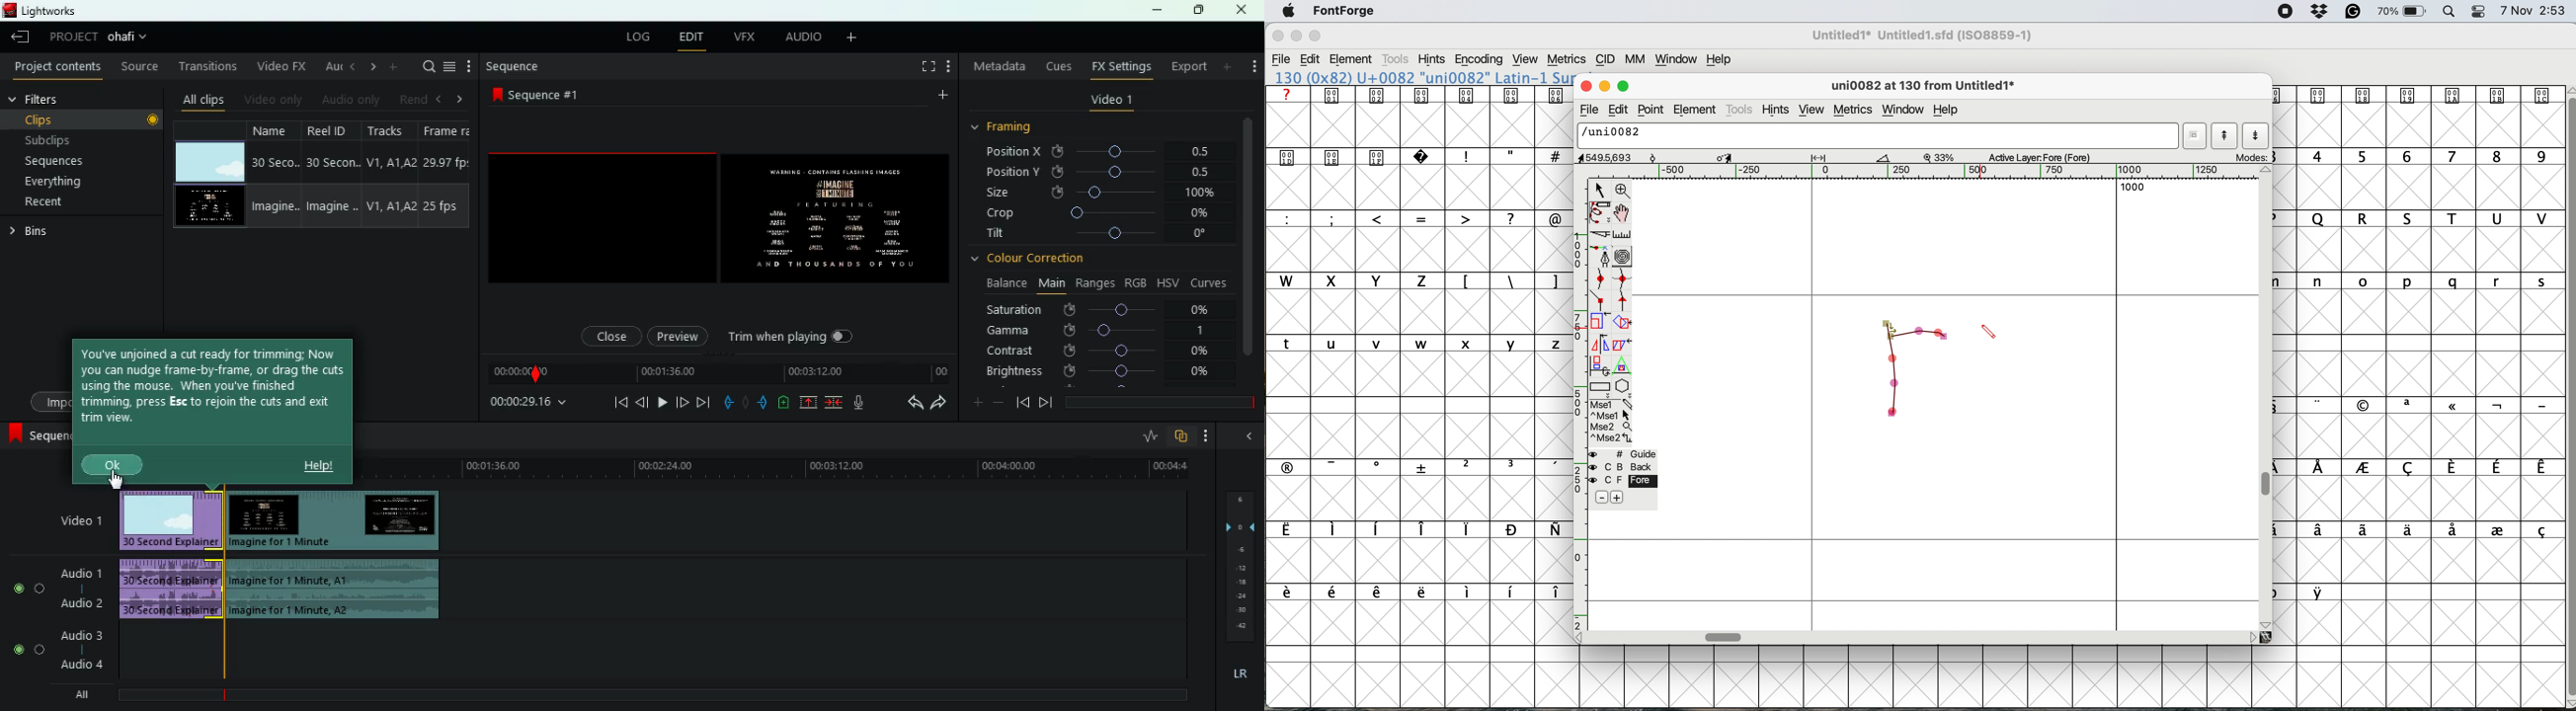  What do you see at coordinates (1508, 280) in the screenshot?
I see `special characters` at bounding box center [1508, 280].